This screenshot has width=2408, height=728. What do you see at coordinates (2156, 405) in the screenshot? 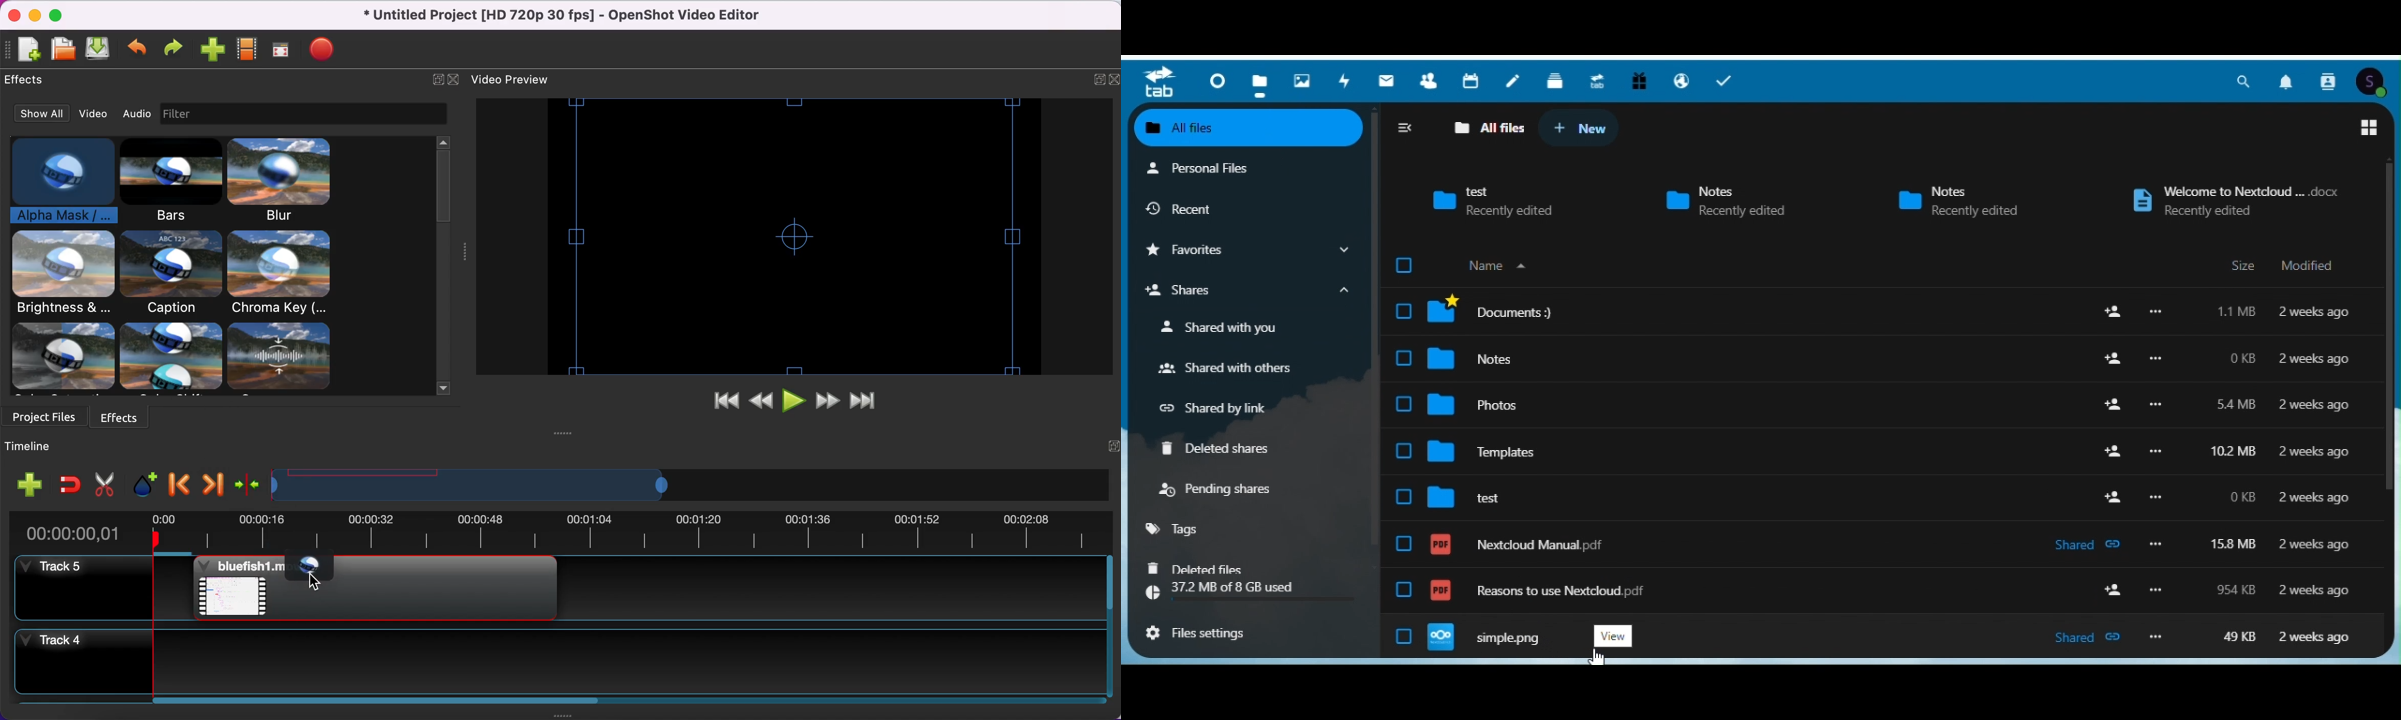
I see `options` at bounding box center [2156, 405].